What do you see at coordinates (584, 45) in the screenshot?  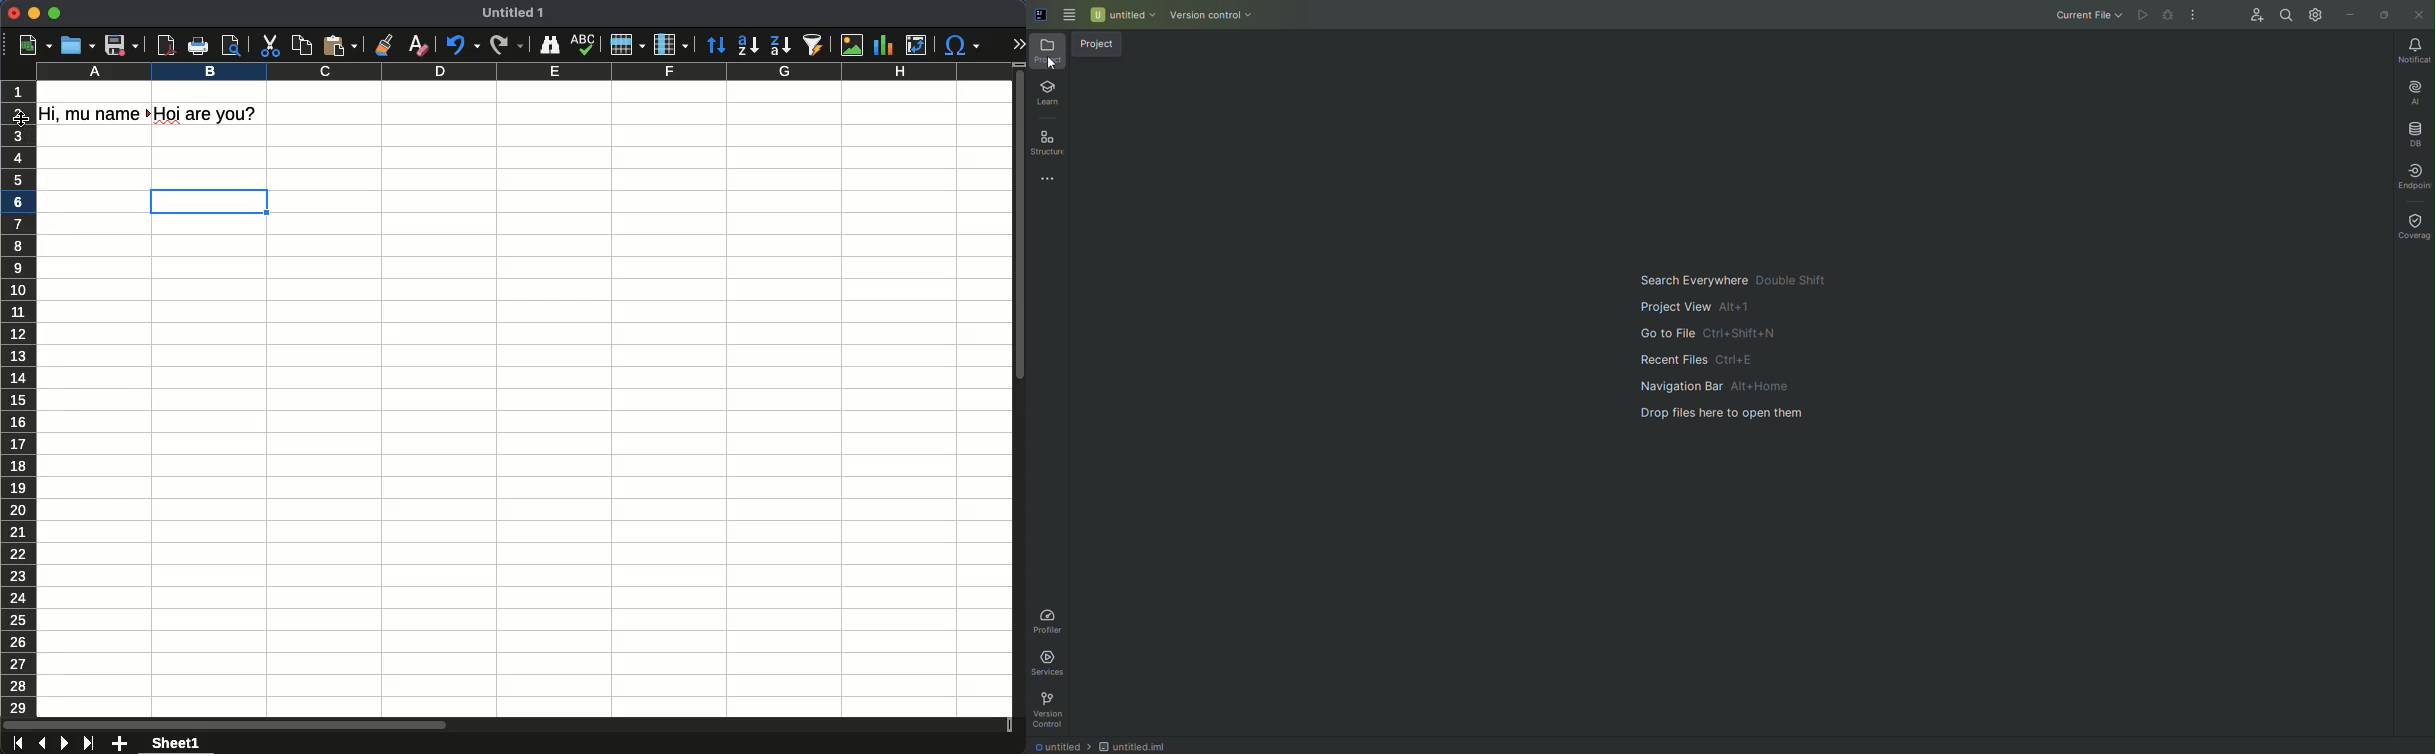 I see `spell check` at bounding box center [584, 45].